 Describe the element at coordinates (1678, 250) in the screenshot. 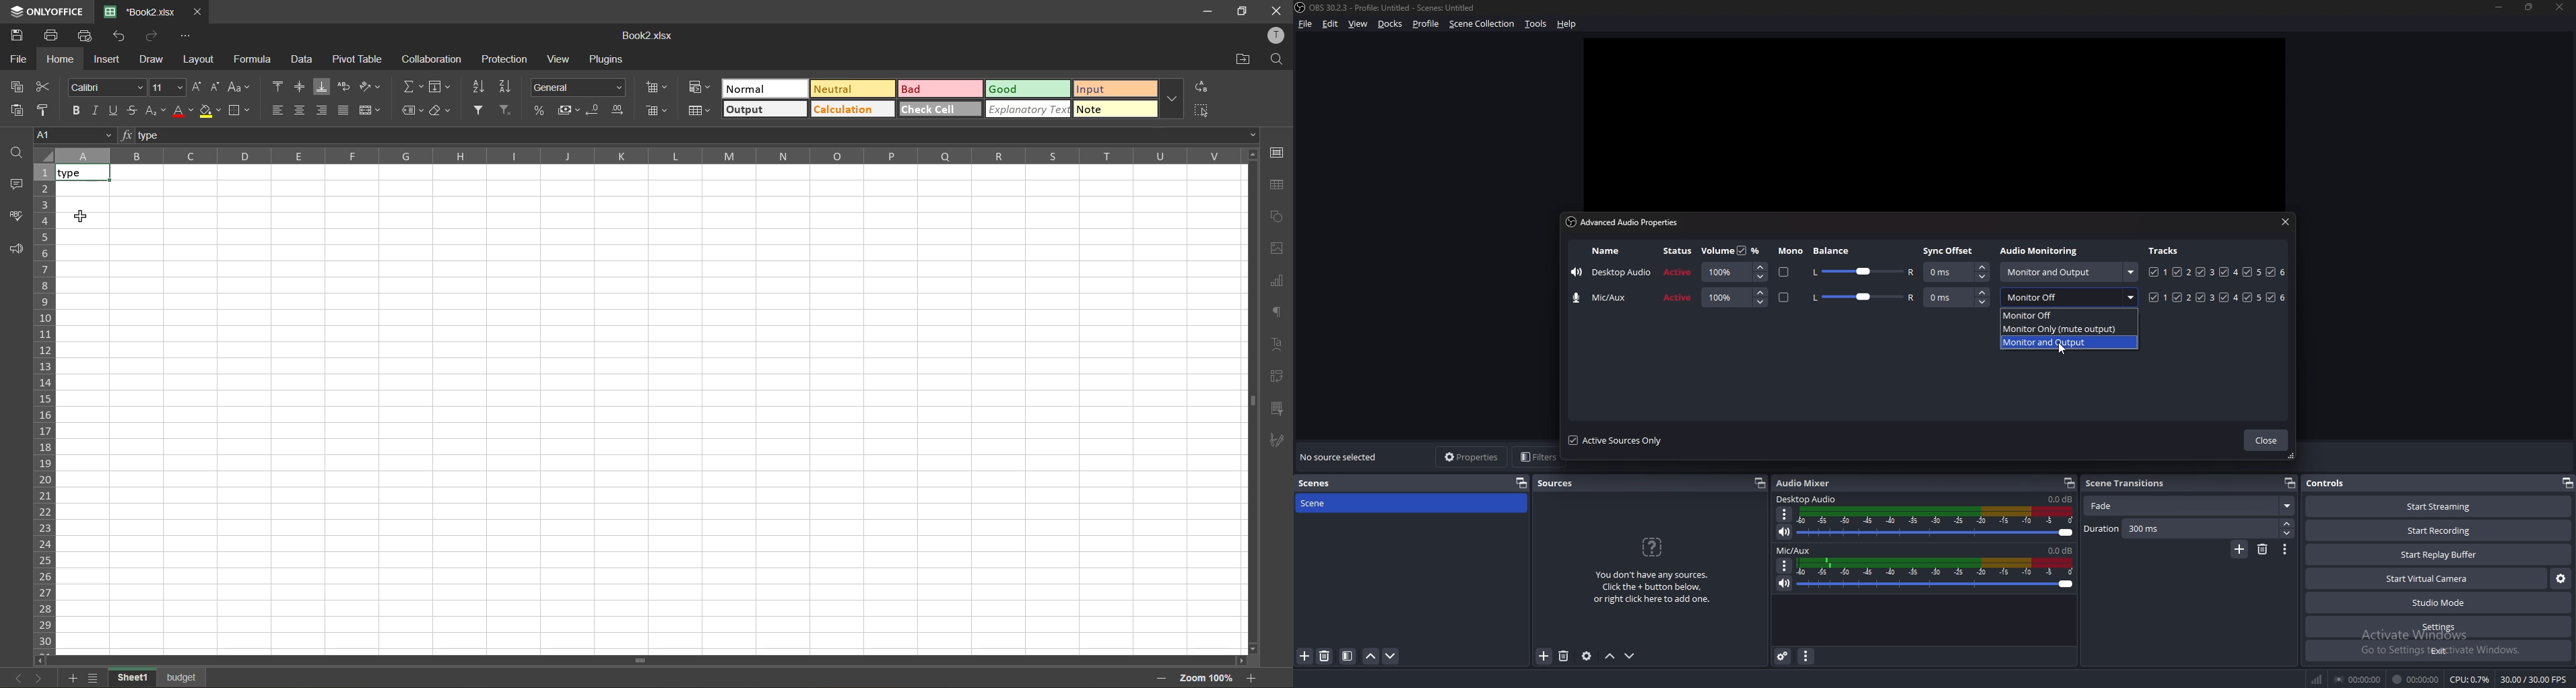

I see `status` at that location.